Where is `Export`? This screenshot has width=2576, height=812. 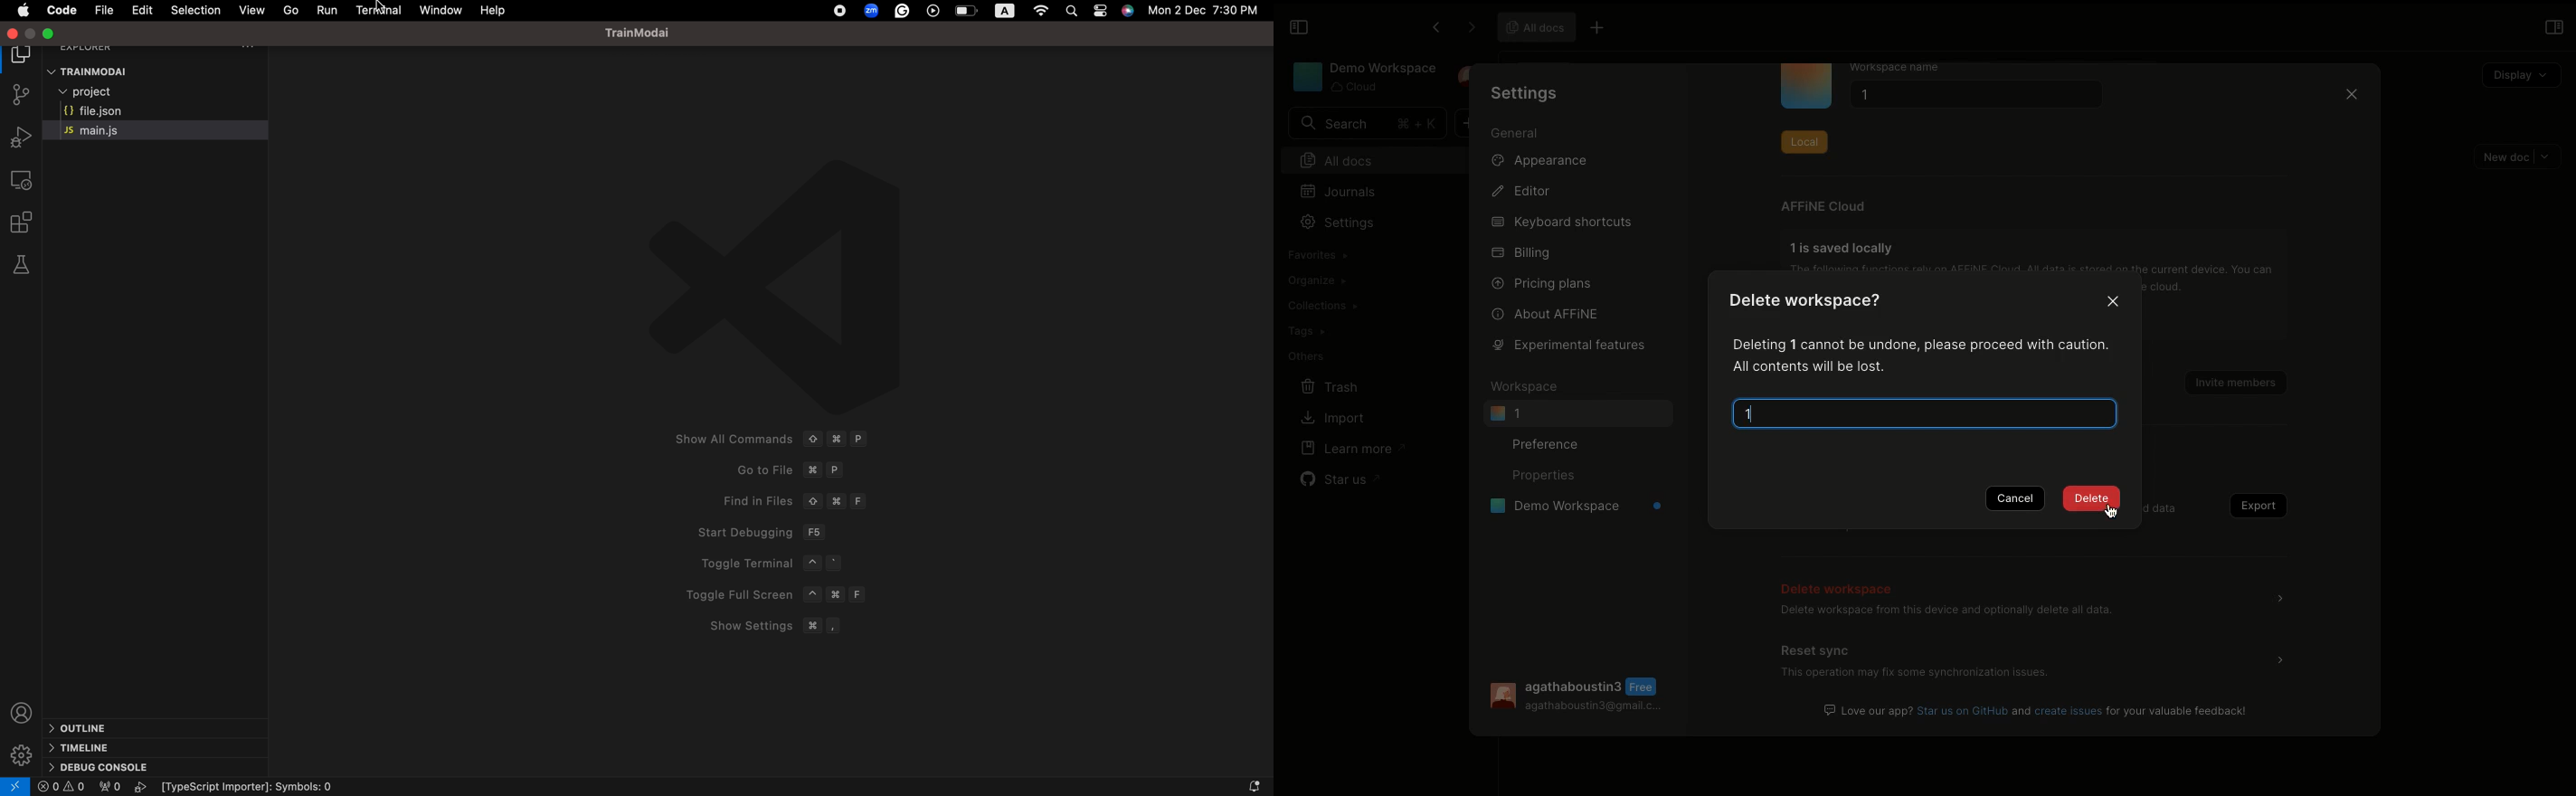 Export is located at coordinates (2254, 506).